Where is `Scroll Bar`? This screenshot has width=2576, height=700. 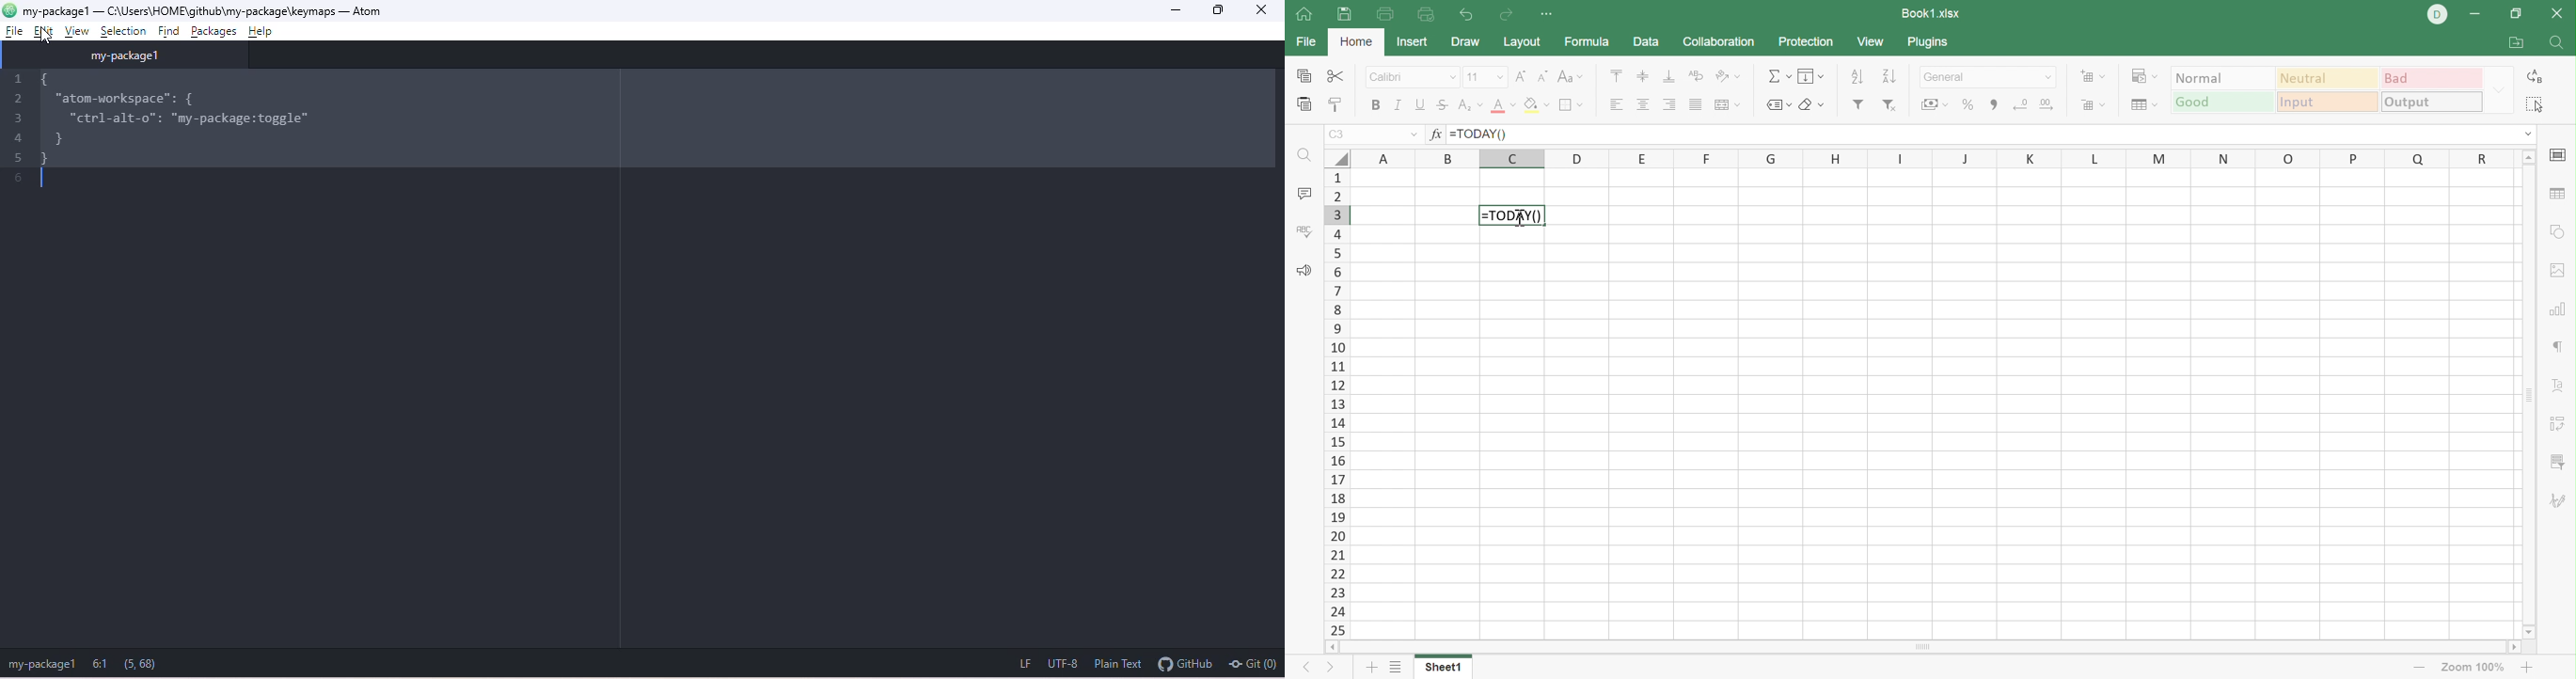
Scroll Bar is located at coordinates (1923, 647).